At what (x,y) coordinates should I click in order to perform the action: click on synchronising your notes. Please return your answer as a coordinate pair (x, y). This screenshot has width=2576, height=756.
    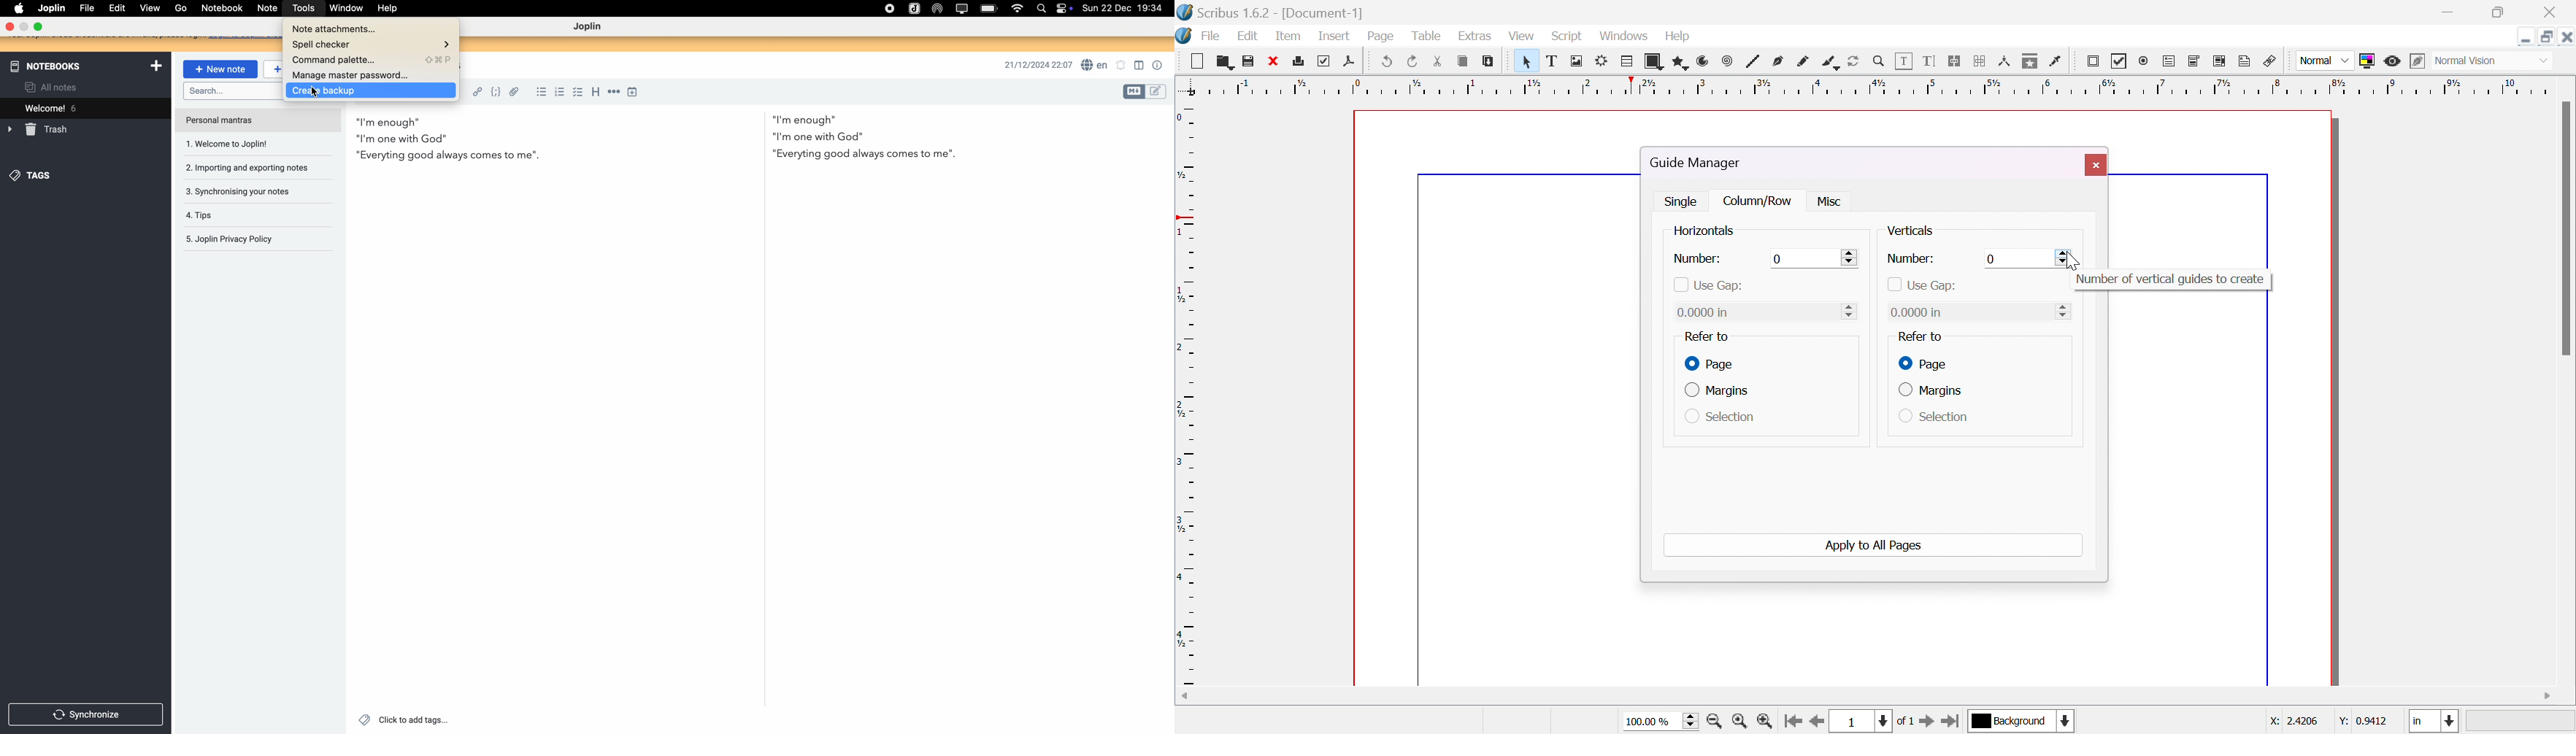
    Looking at the image, I should click on (235, 191).